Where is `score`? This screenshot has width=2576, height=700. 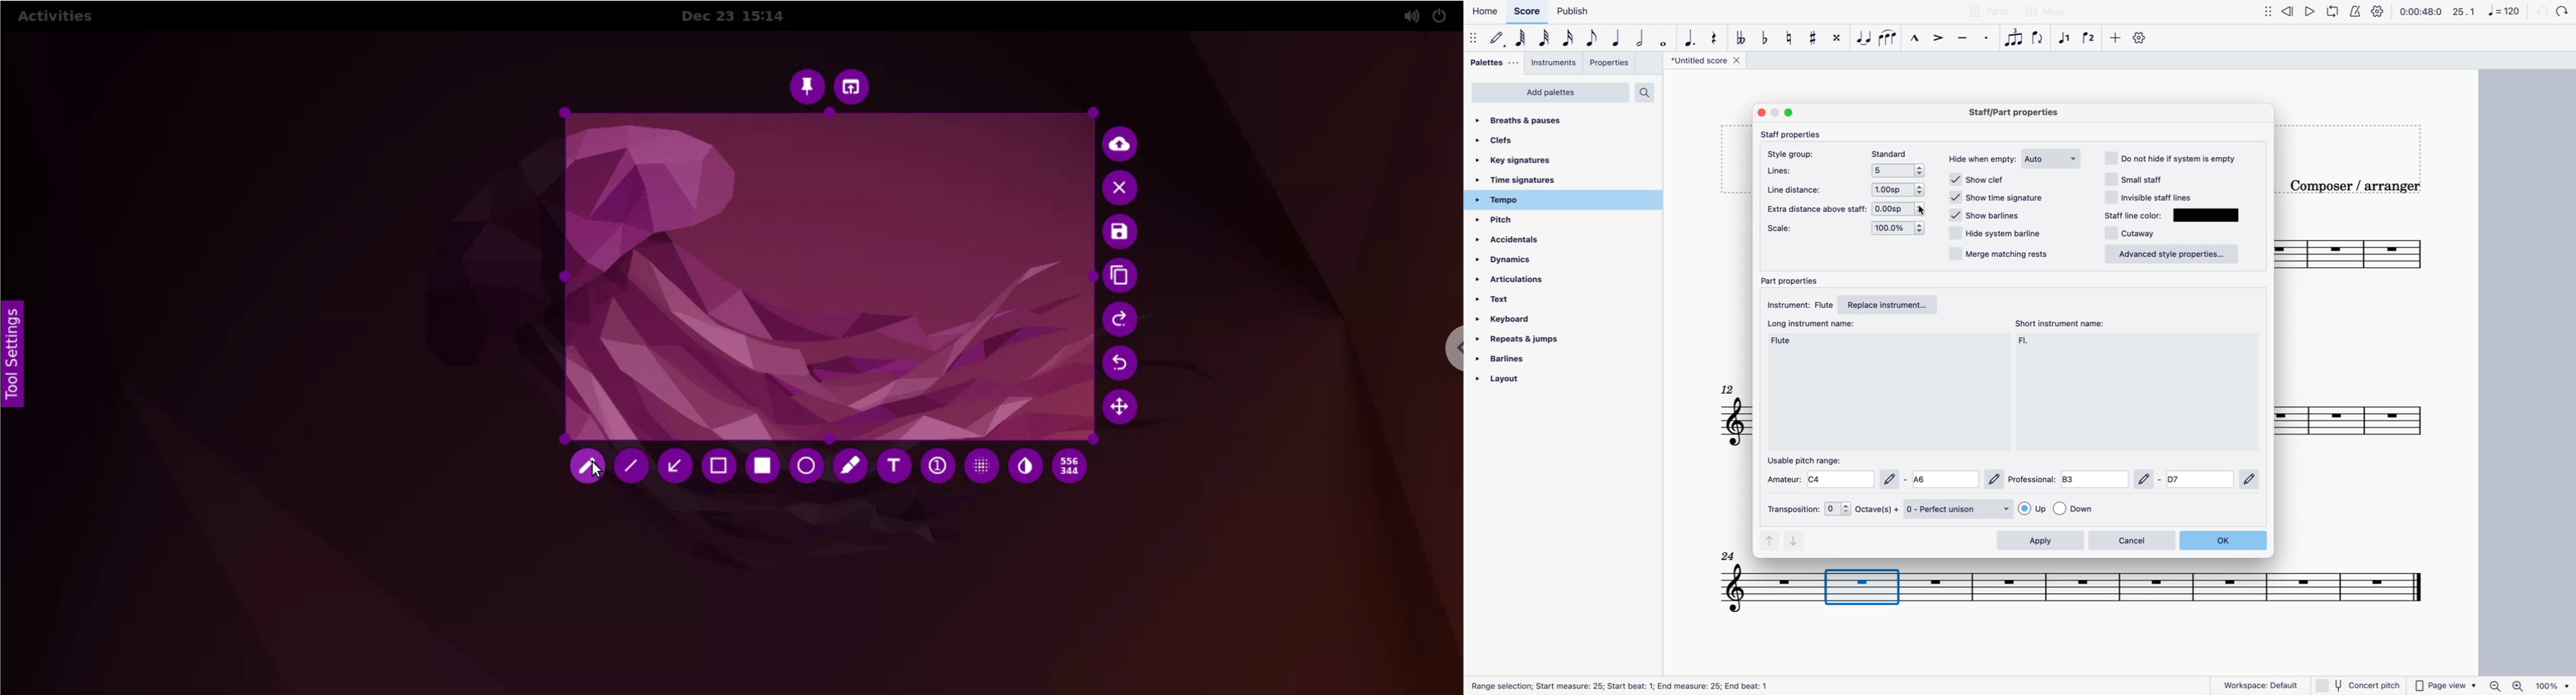
score is located at coordinates (1527, 15).